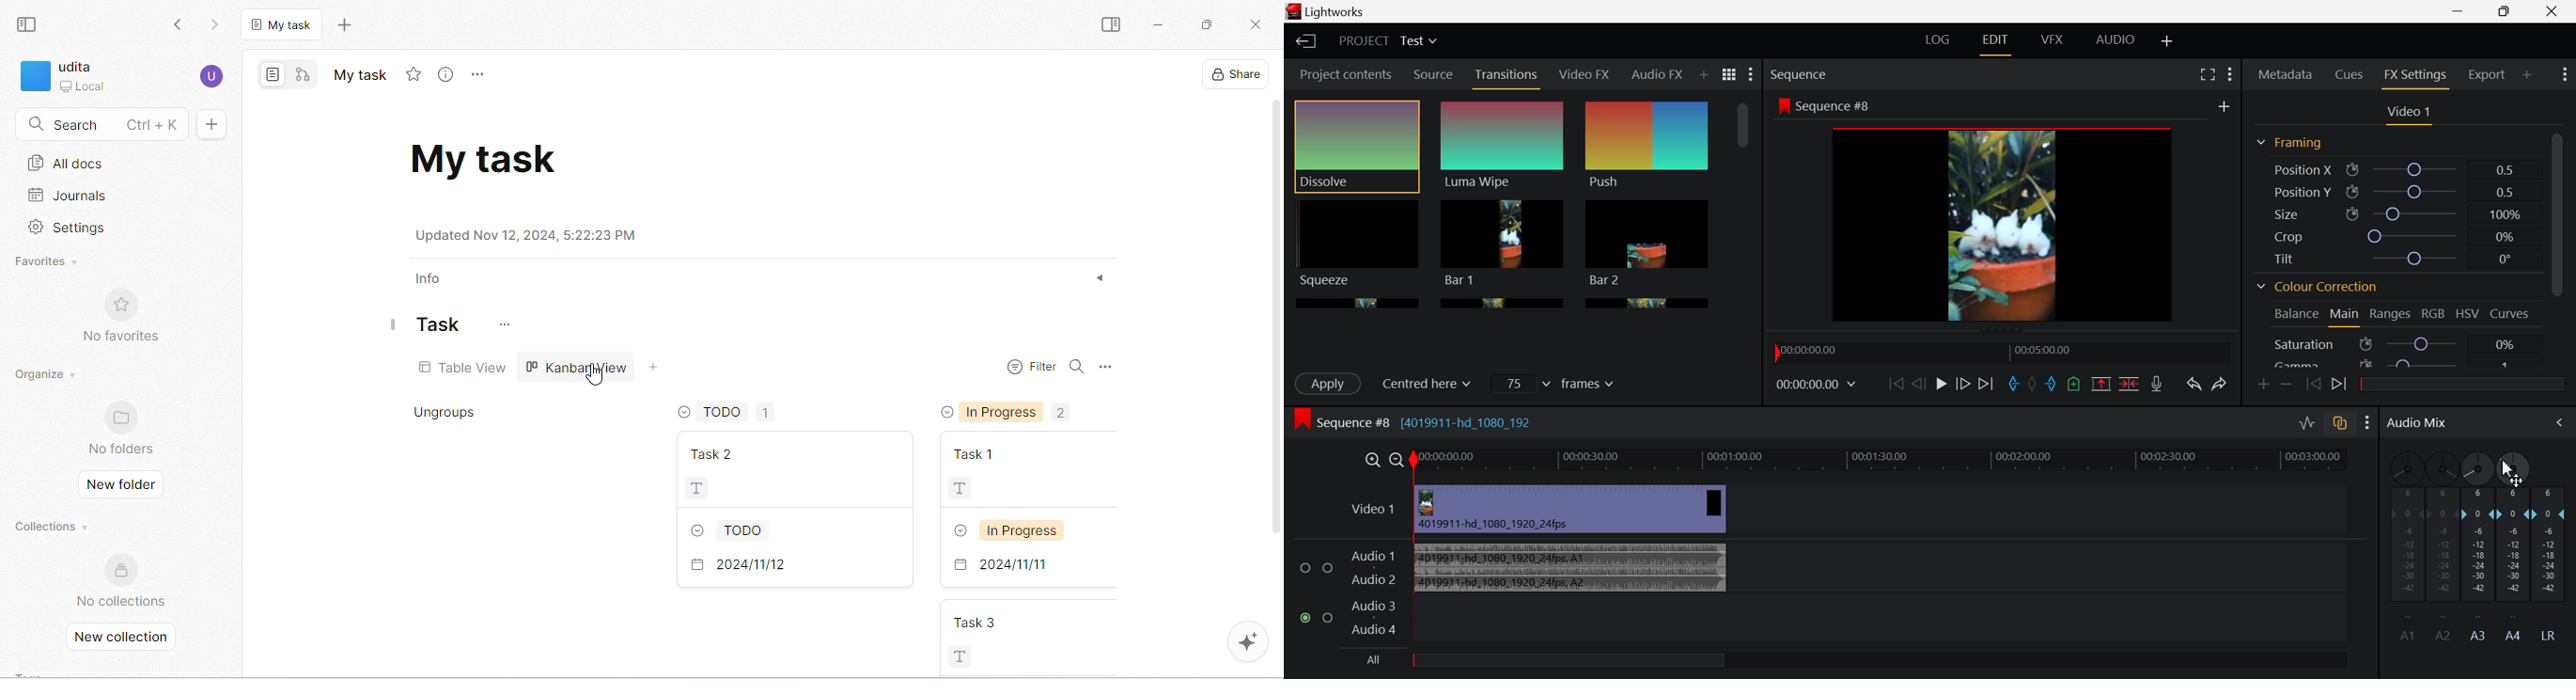 Image resolution: width=2576 pixels, height=700 pixels. What do you see at coordinates (2156, 383) in the screenshot?
I see `Record Voiceover ` at bounding box center [2156, 383].